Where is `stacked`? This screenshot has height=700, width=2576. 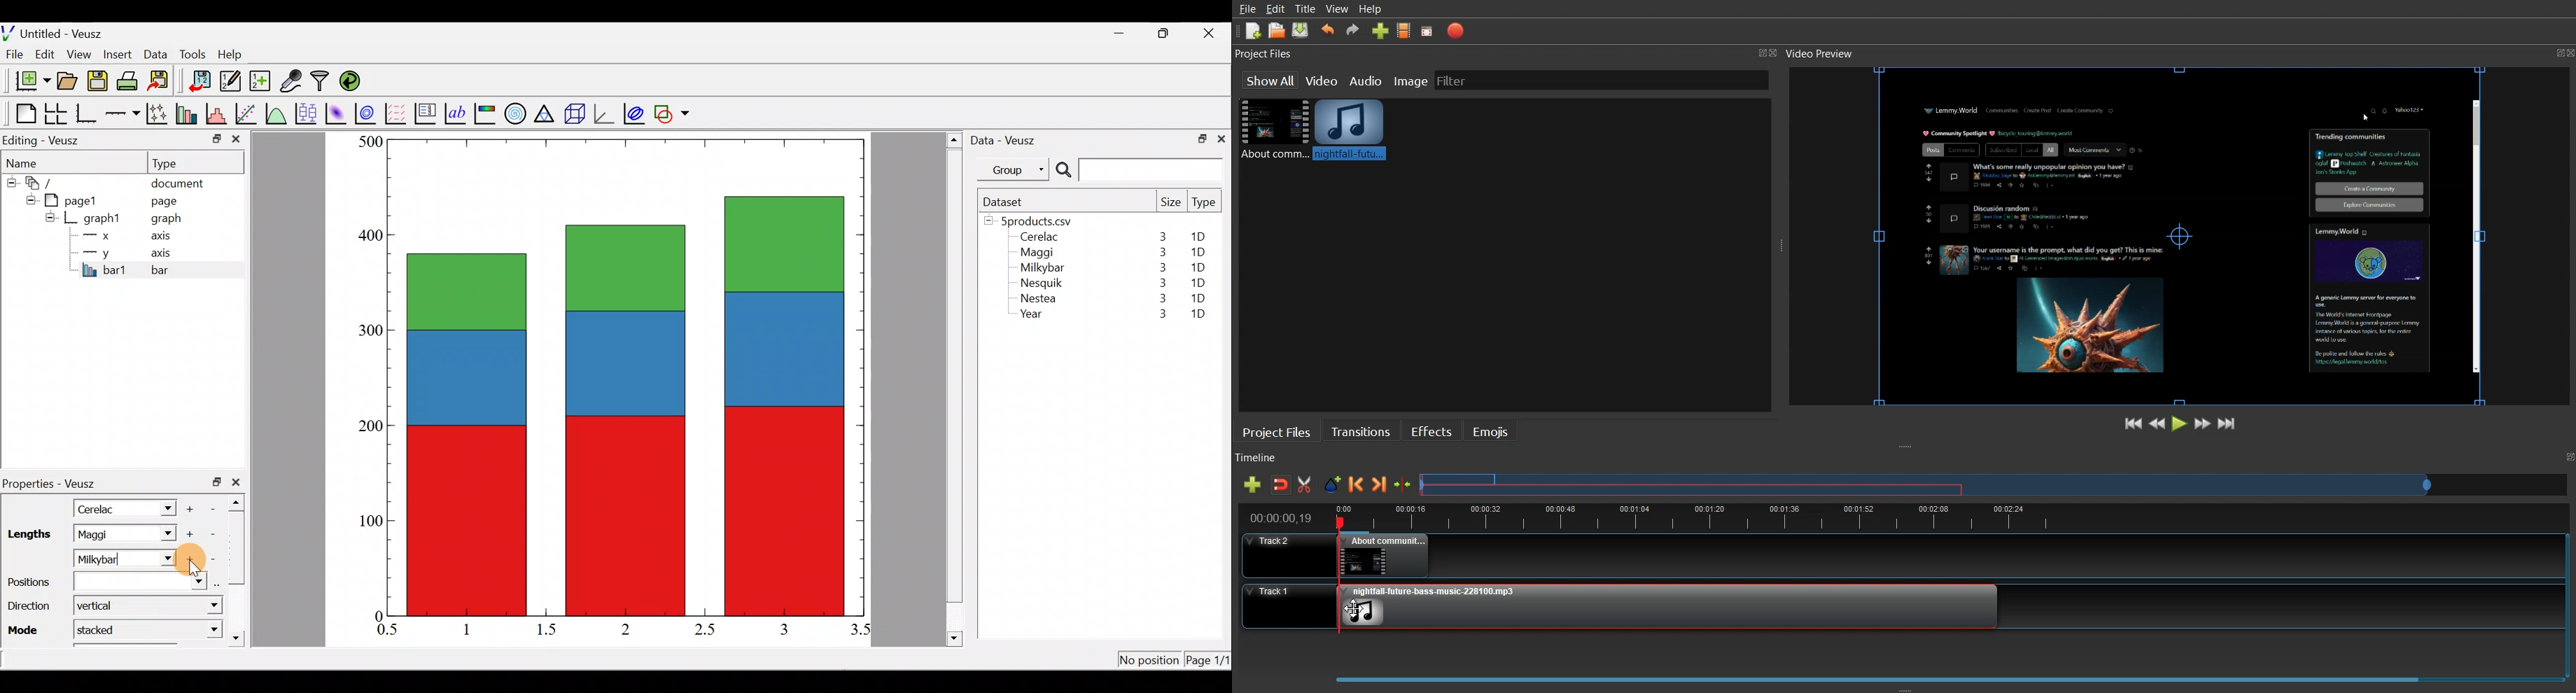 stacked is located at coordinates (105, 629).